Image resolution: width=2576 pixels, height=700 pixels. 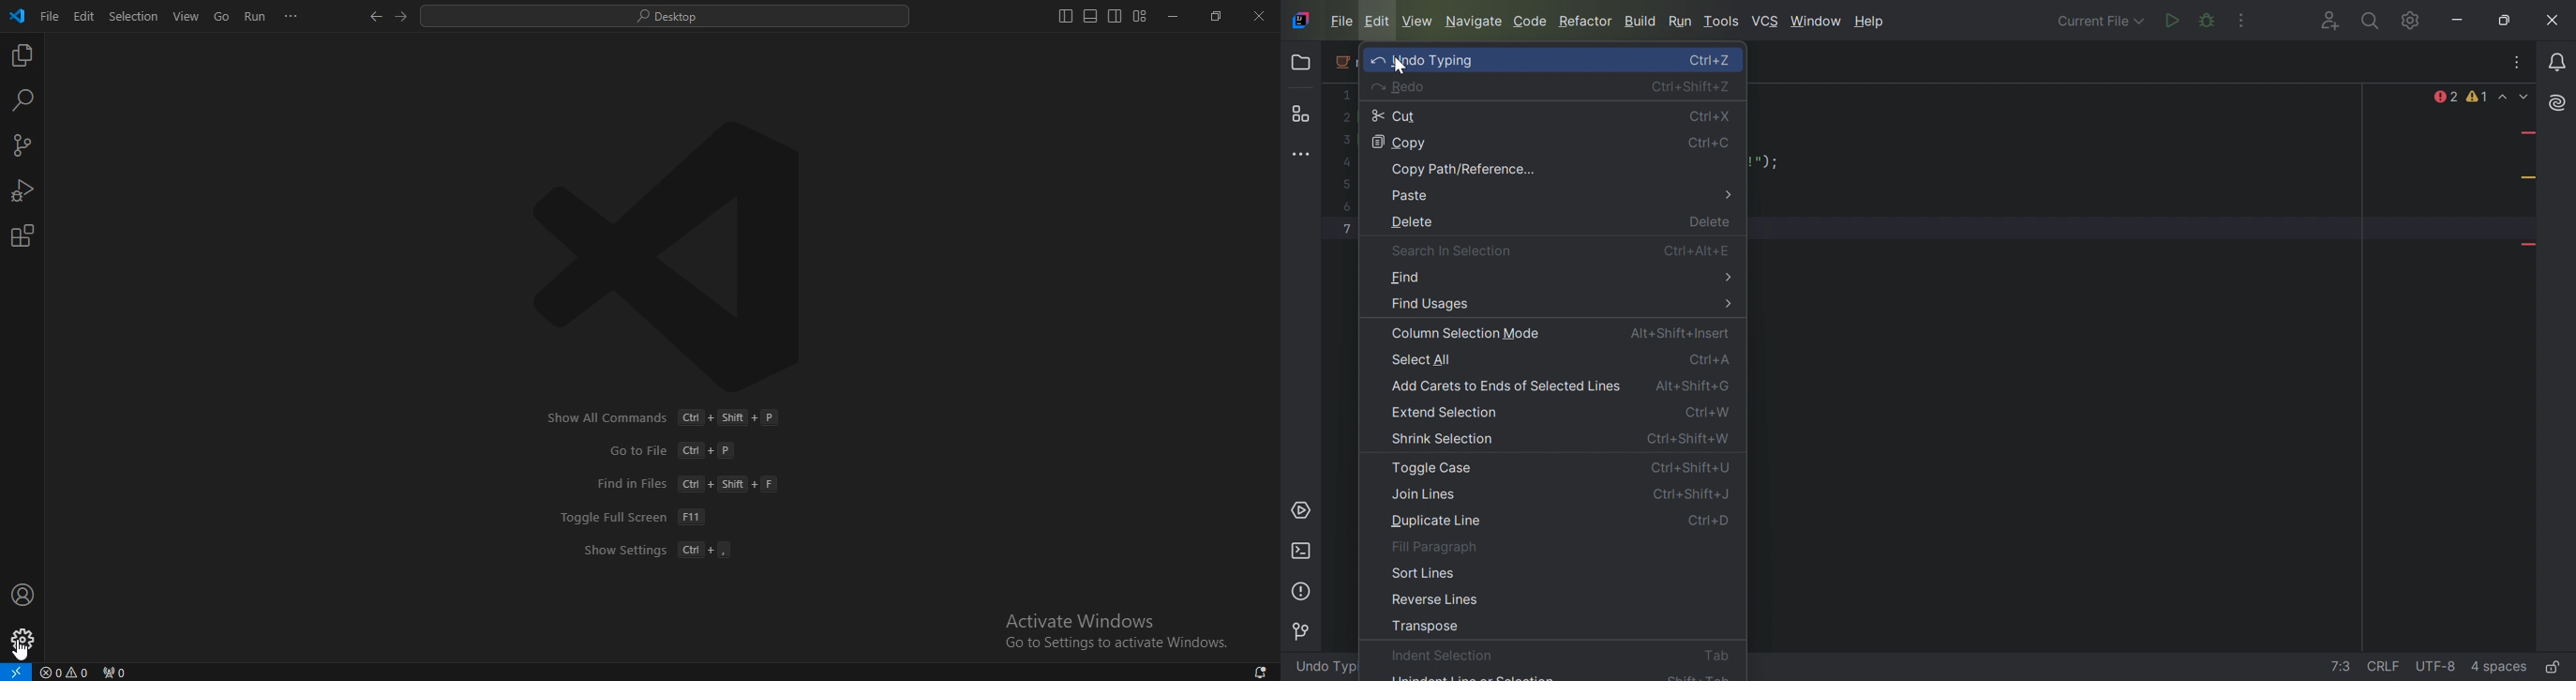 I want to click on view, so click(x=187, y=17).